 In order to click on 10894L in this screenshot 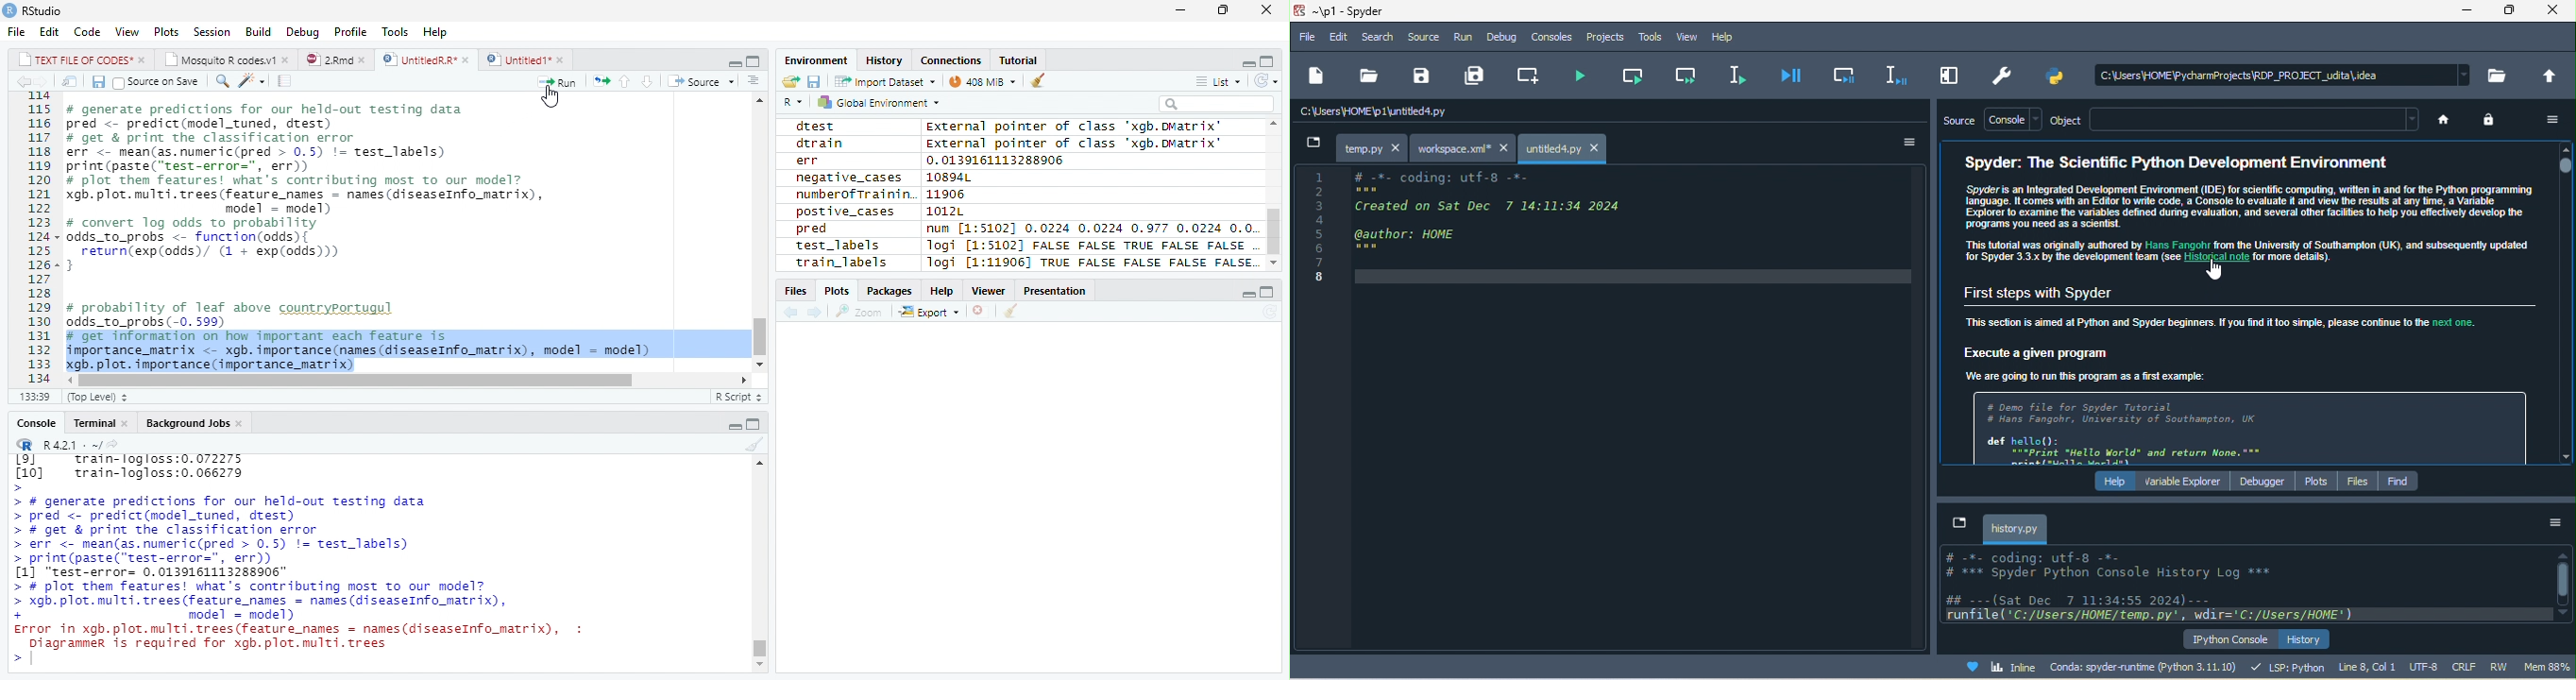, I will do `click(952, 178)`.